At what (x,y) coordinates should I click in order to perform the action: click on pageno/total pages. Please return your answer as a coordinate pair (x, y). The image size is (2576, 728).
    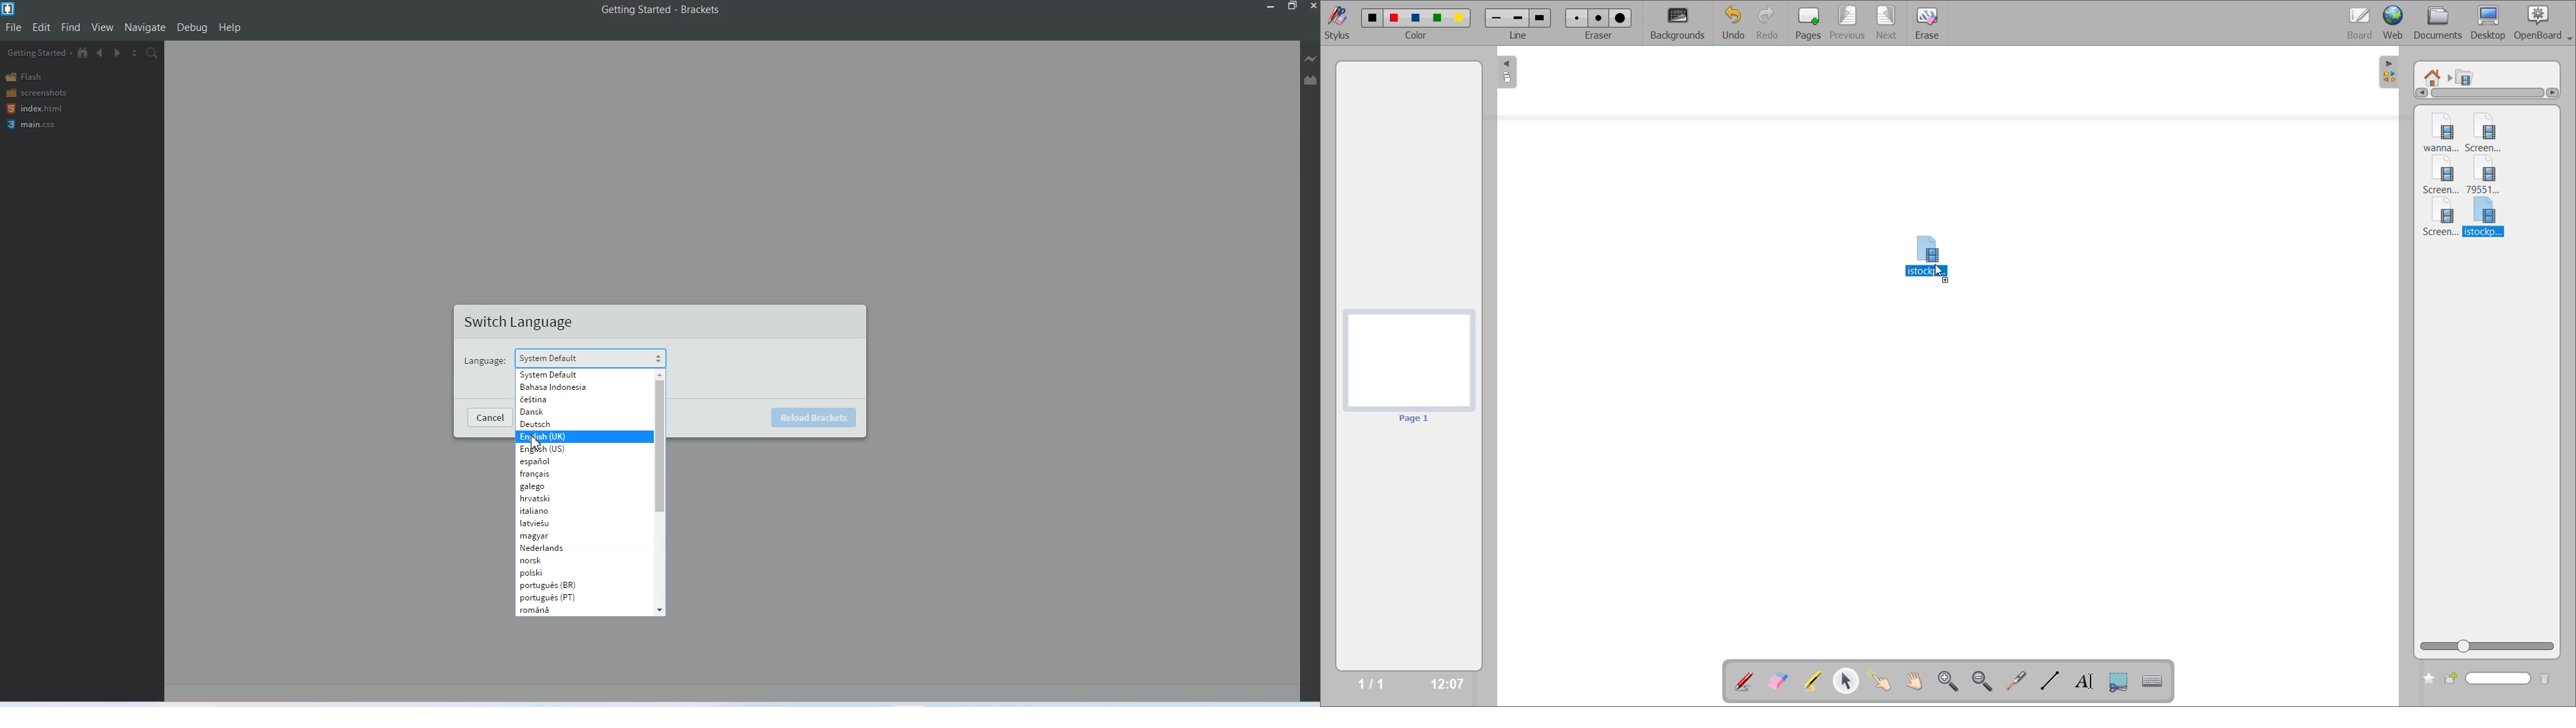
    Looking at the image, I should click on (1366, 680).